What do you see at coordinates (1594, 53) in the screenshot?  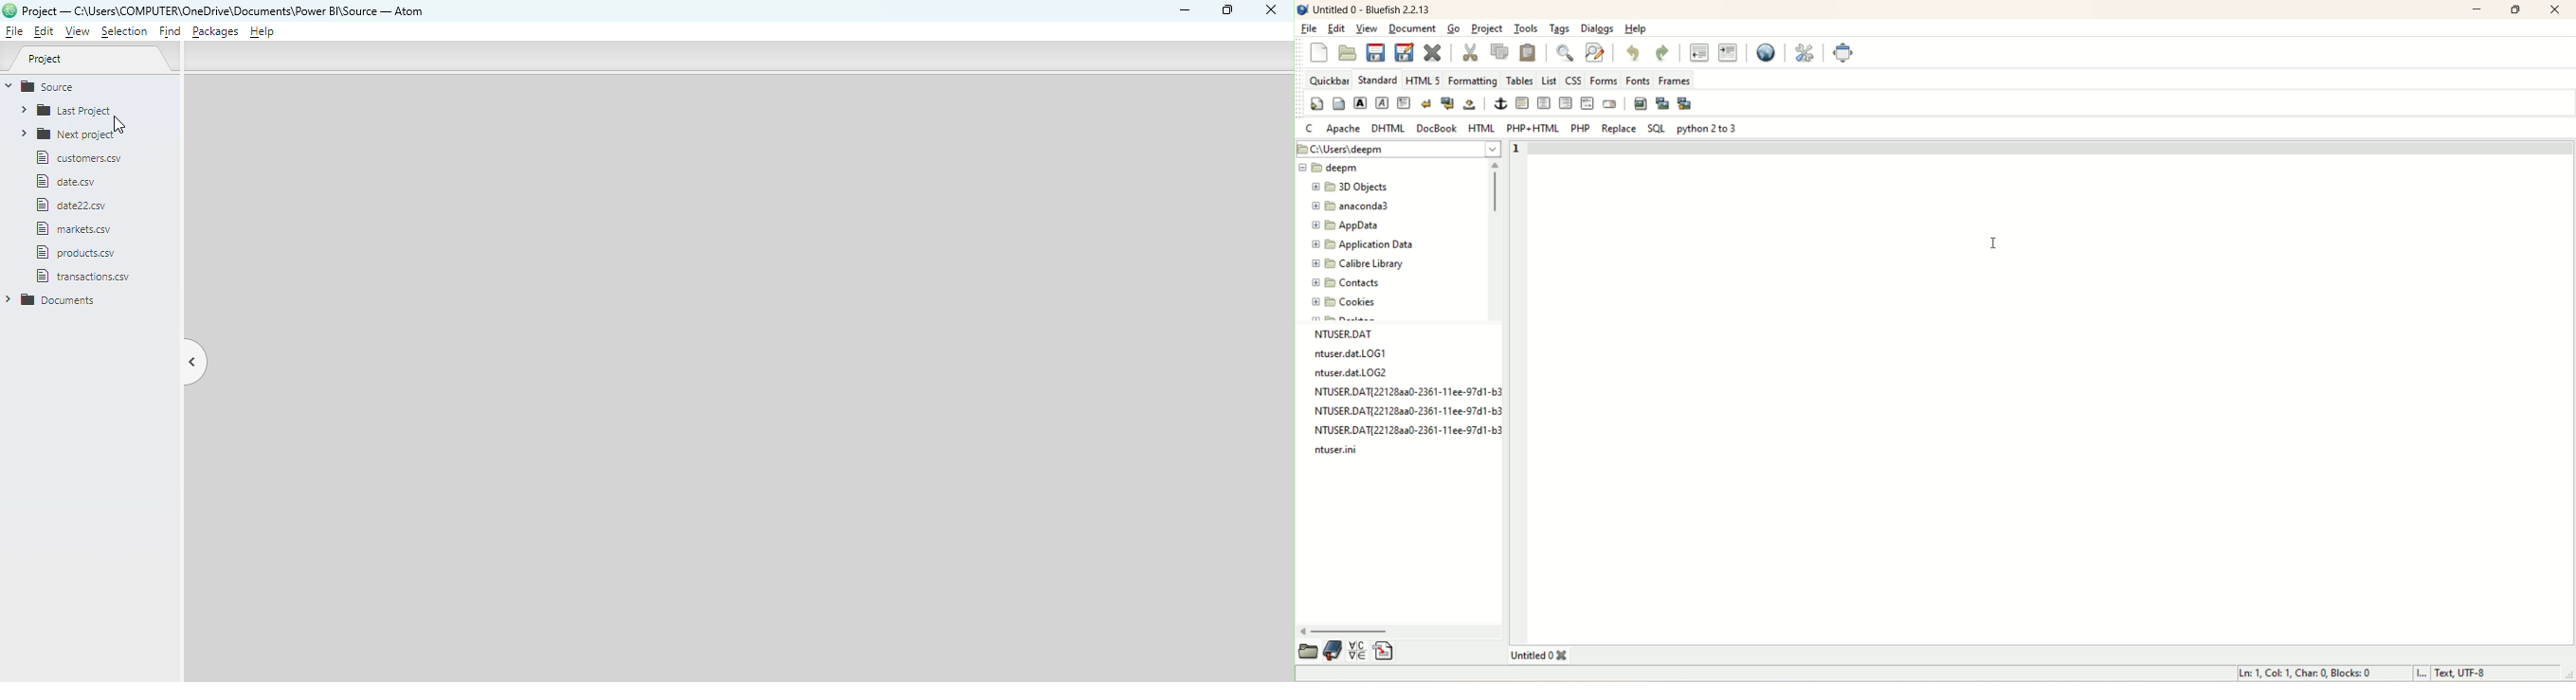 I see `advance find and replace` at bounding box center [1594, 53].